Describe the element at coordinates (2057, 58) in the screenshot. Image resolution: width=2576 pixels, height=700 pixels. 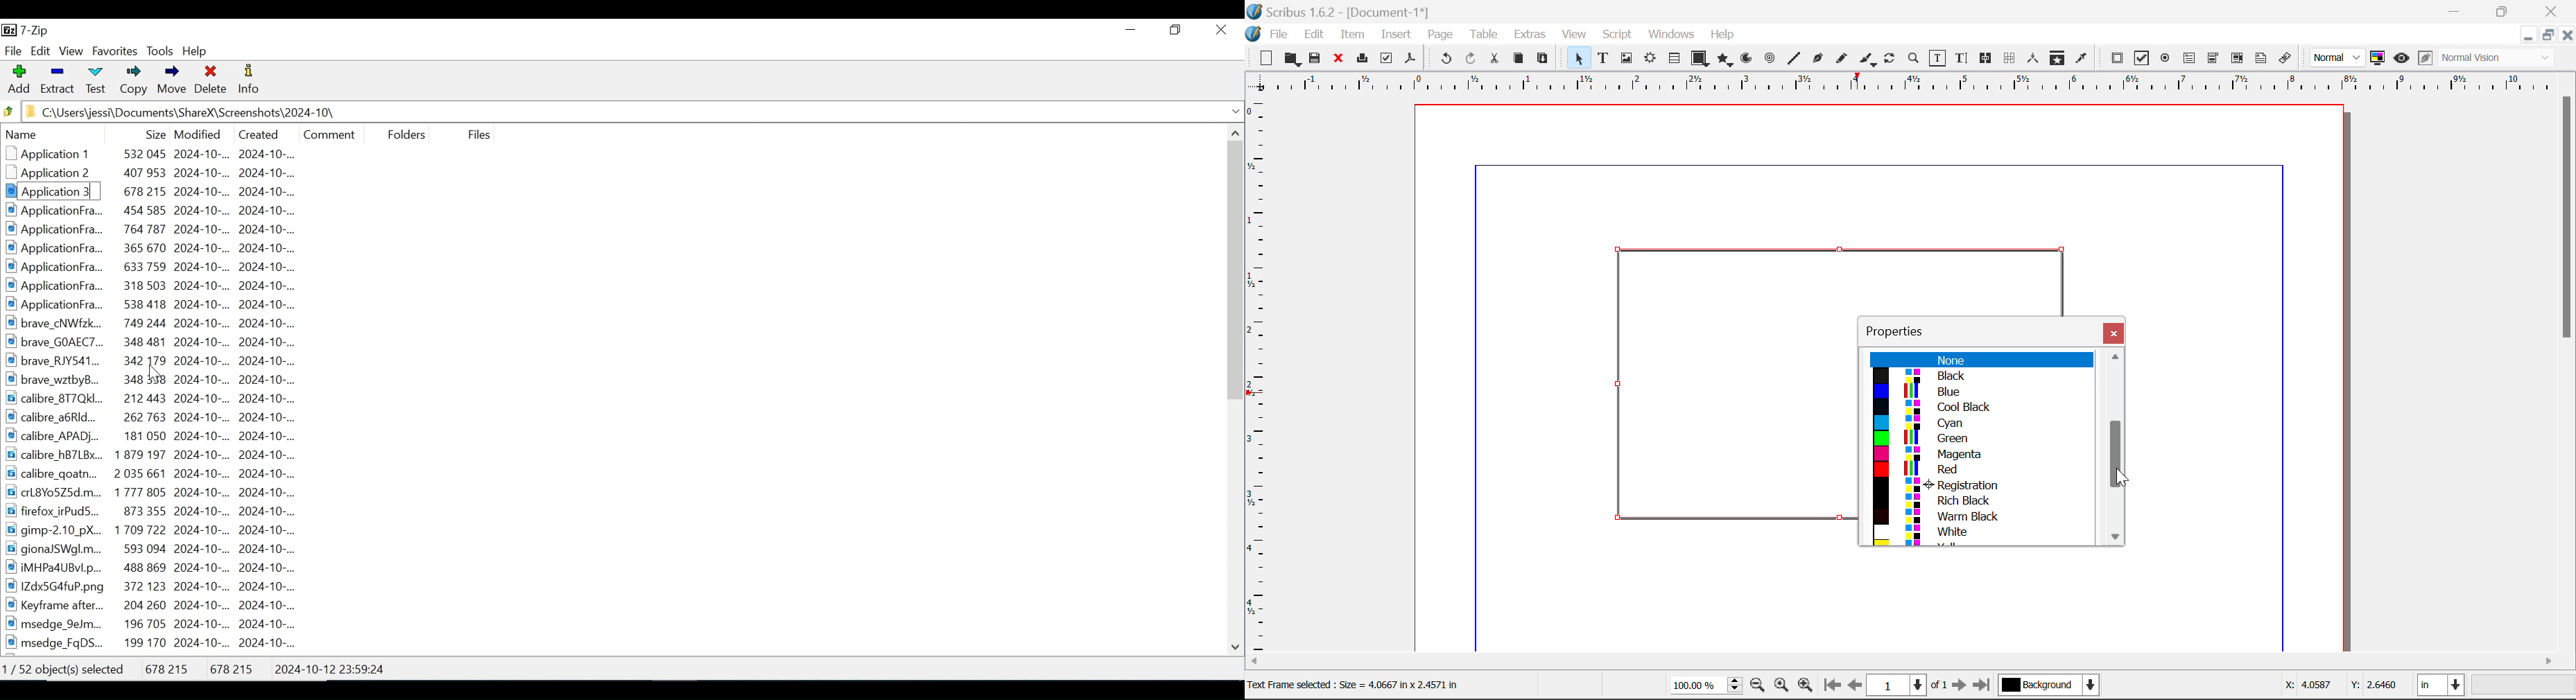
I see `Copy Item Properties` at that location.